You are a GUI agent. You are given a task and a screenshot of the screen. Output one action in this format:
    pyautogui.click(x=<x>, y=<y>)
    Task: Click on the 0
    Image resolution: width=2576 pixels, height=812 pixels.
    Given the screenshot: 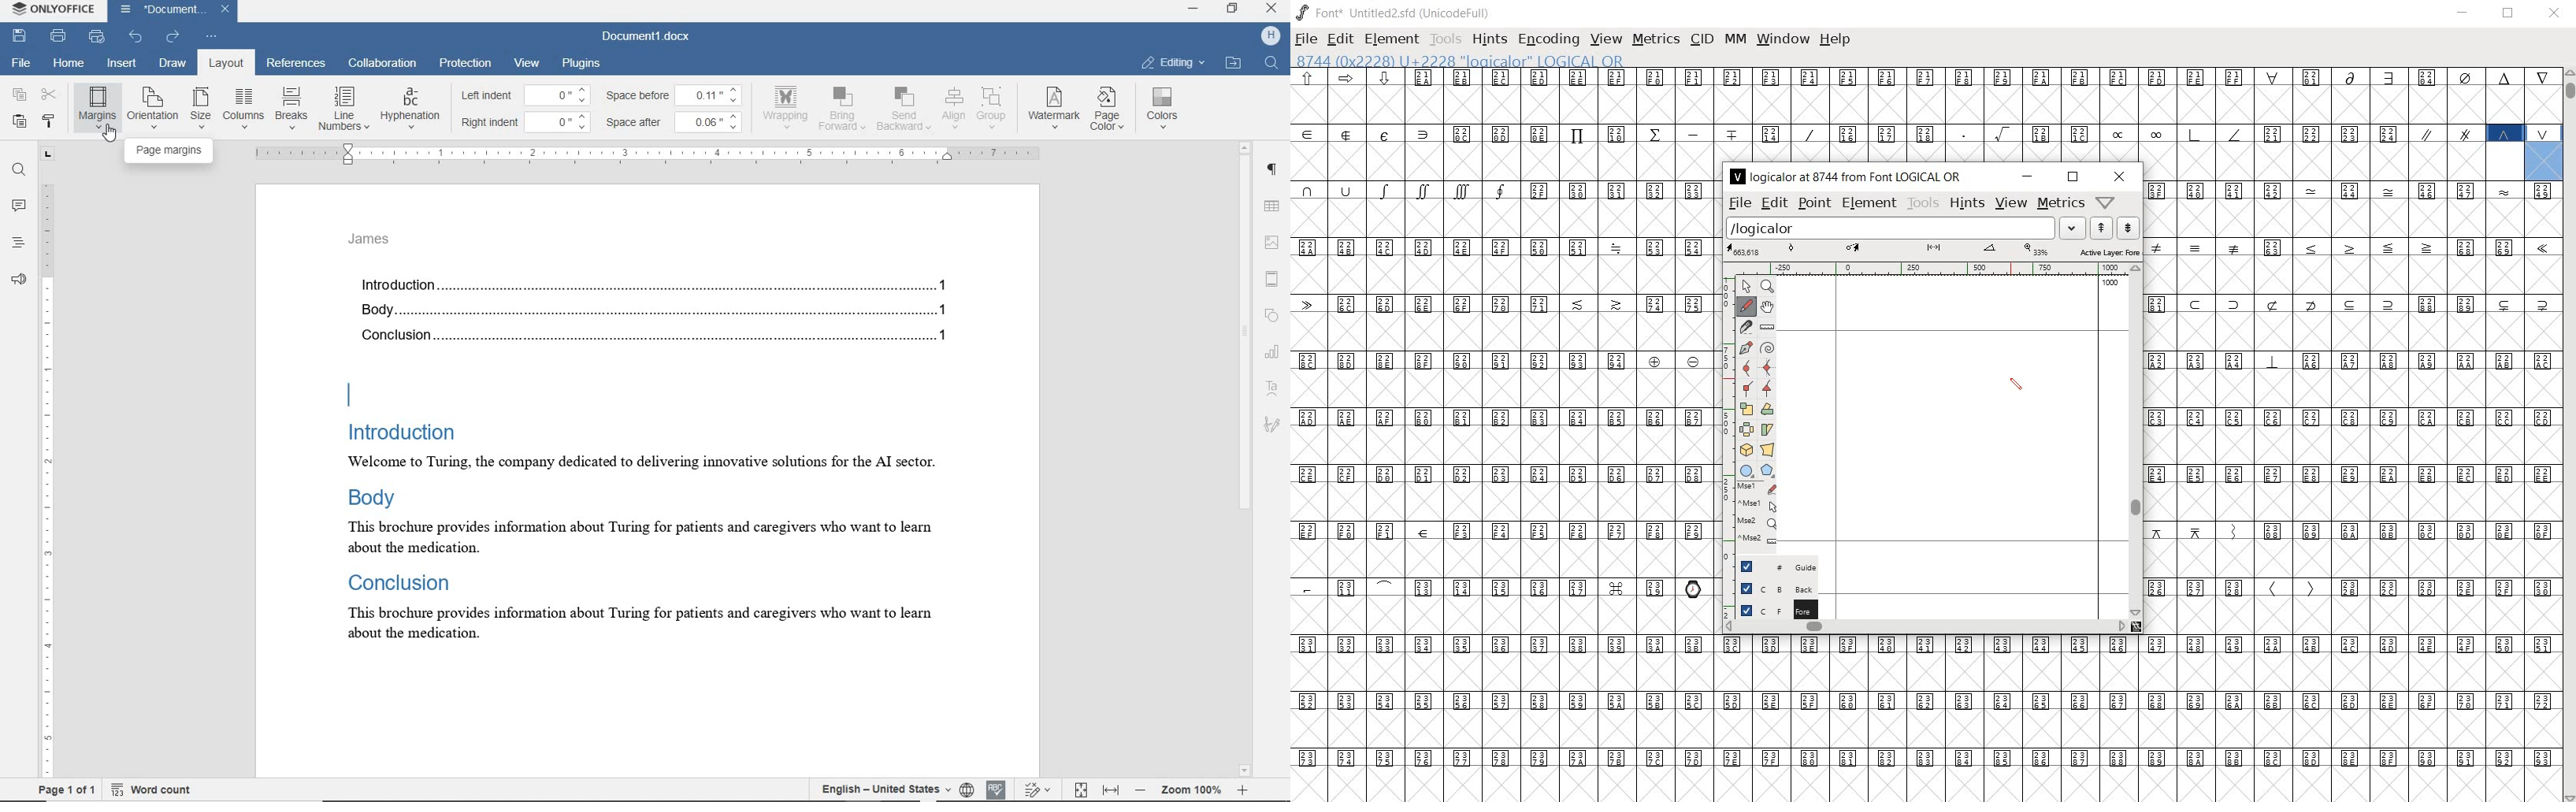 What is the action you would take?
    pyautogui.click(x=558, y=94)
    